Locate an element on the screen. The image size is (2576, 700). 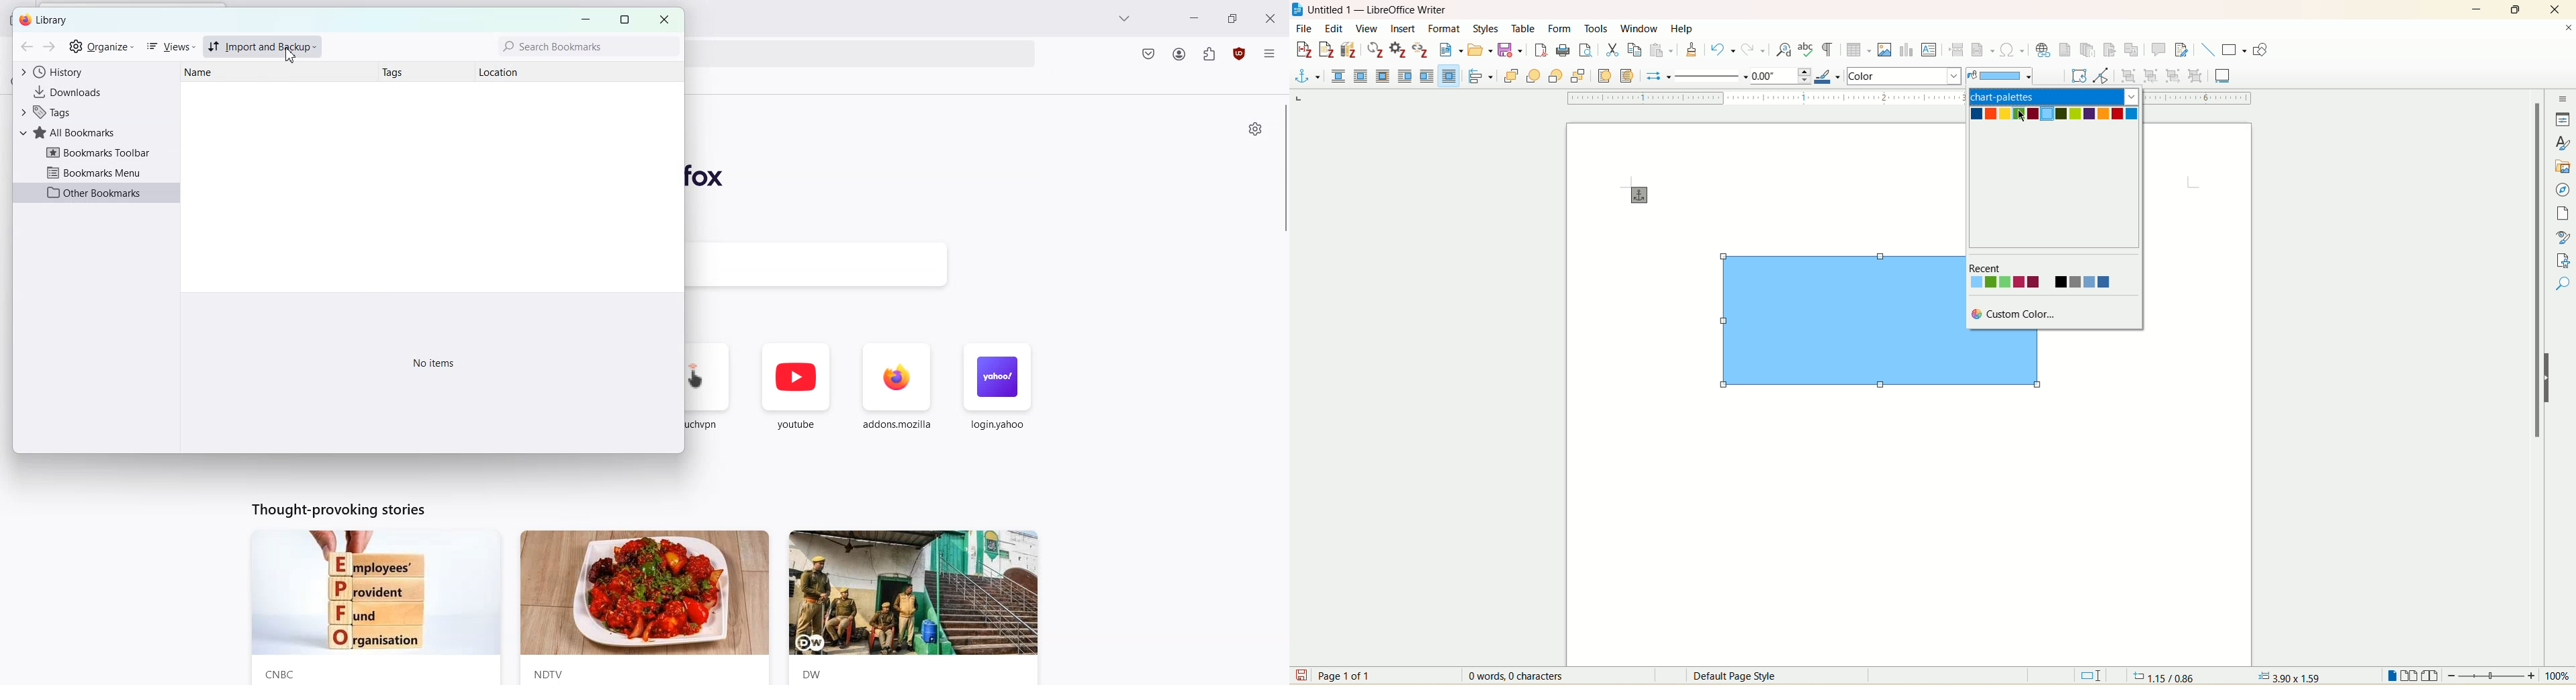
help is located at coordinates (1681, 29).